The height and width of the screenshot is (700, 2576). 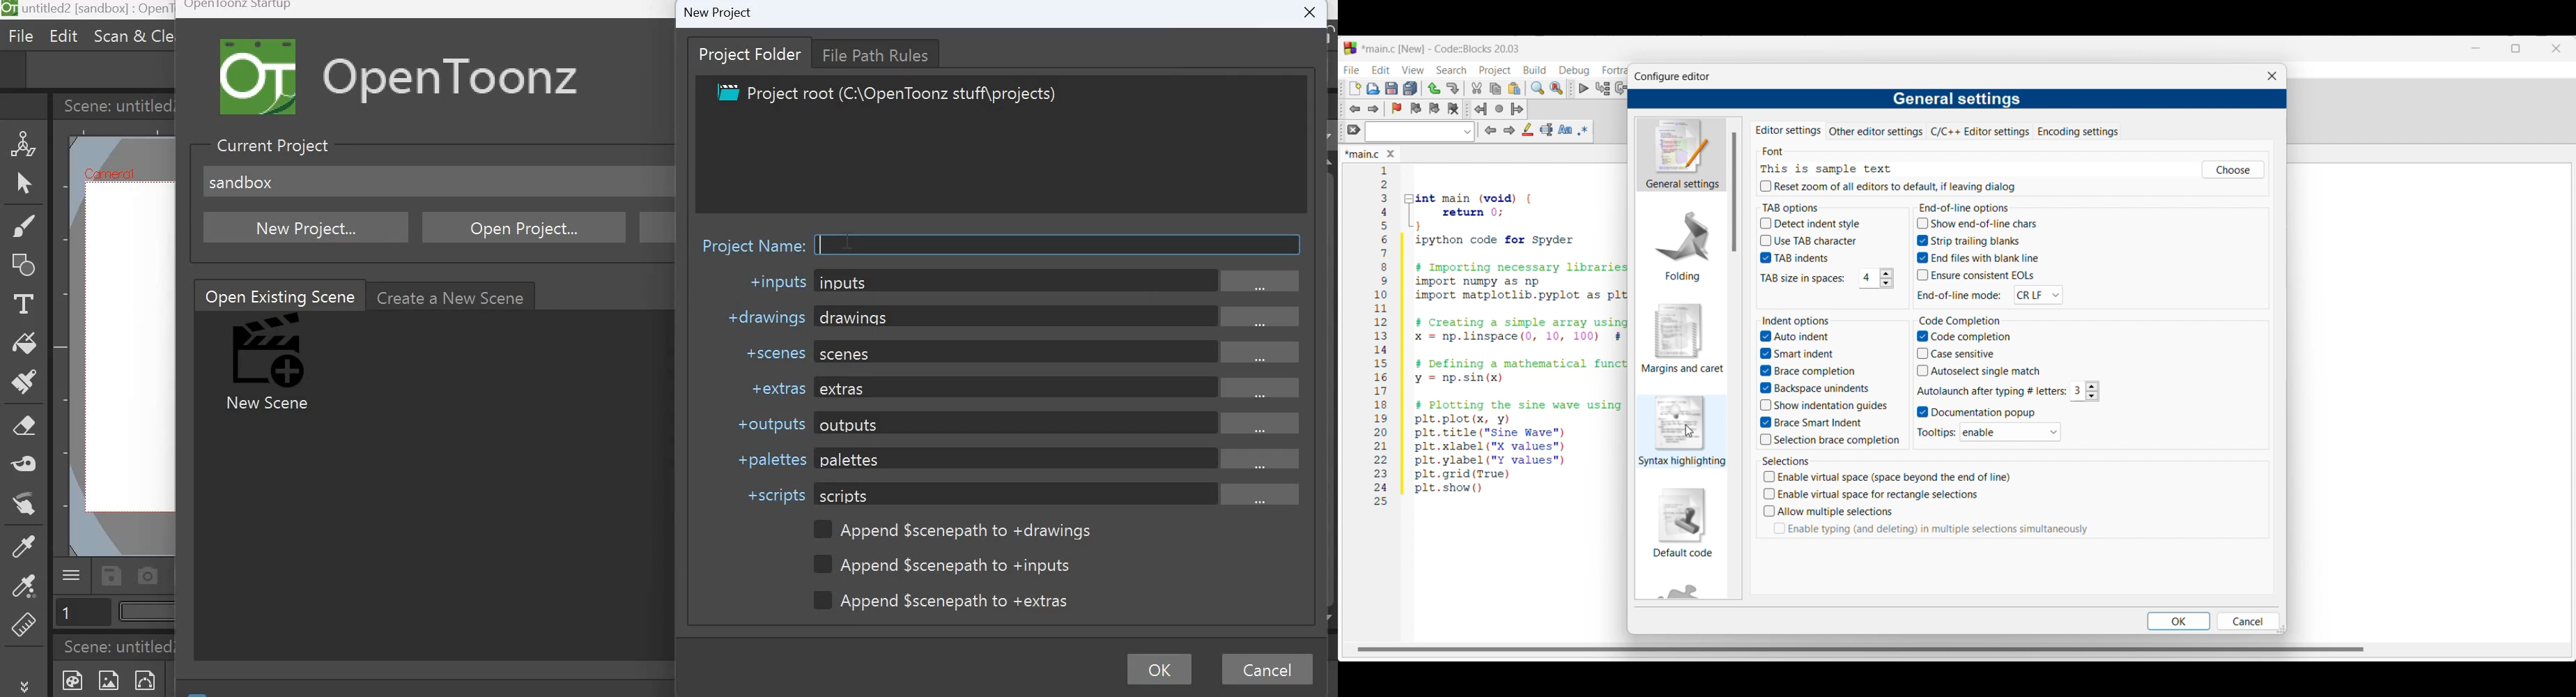 What do you see at coordinates (718, 12) in the screenshot?
I see `New Project` at bounding box center [718, 12].